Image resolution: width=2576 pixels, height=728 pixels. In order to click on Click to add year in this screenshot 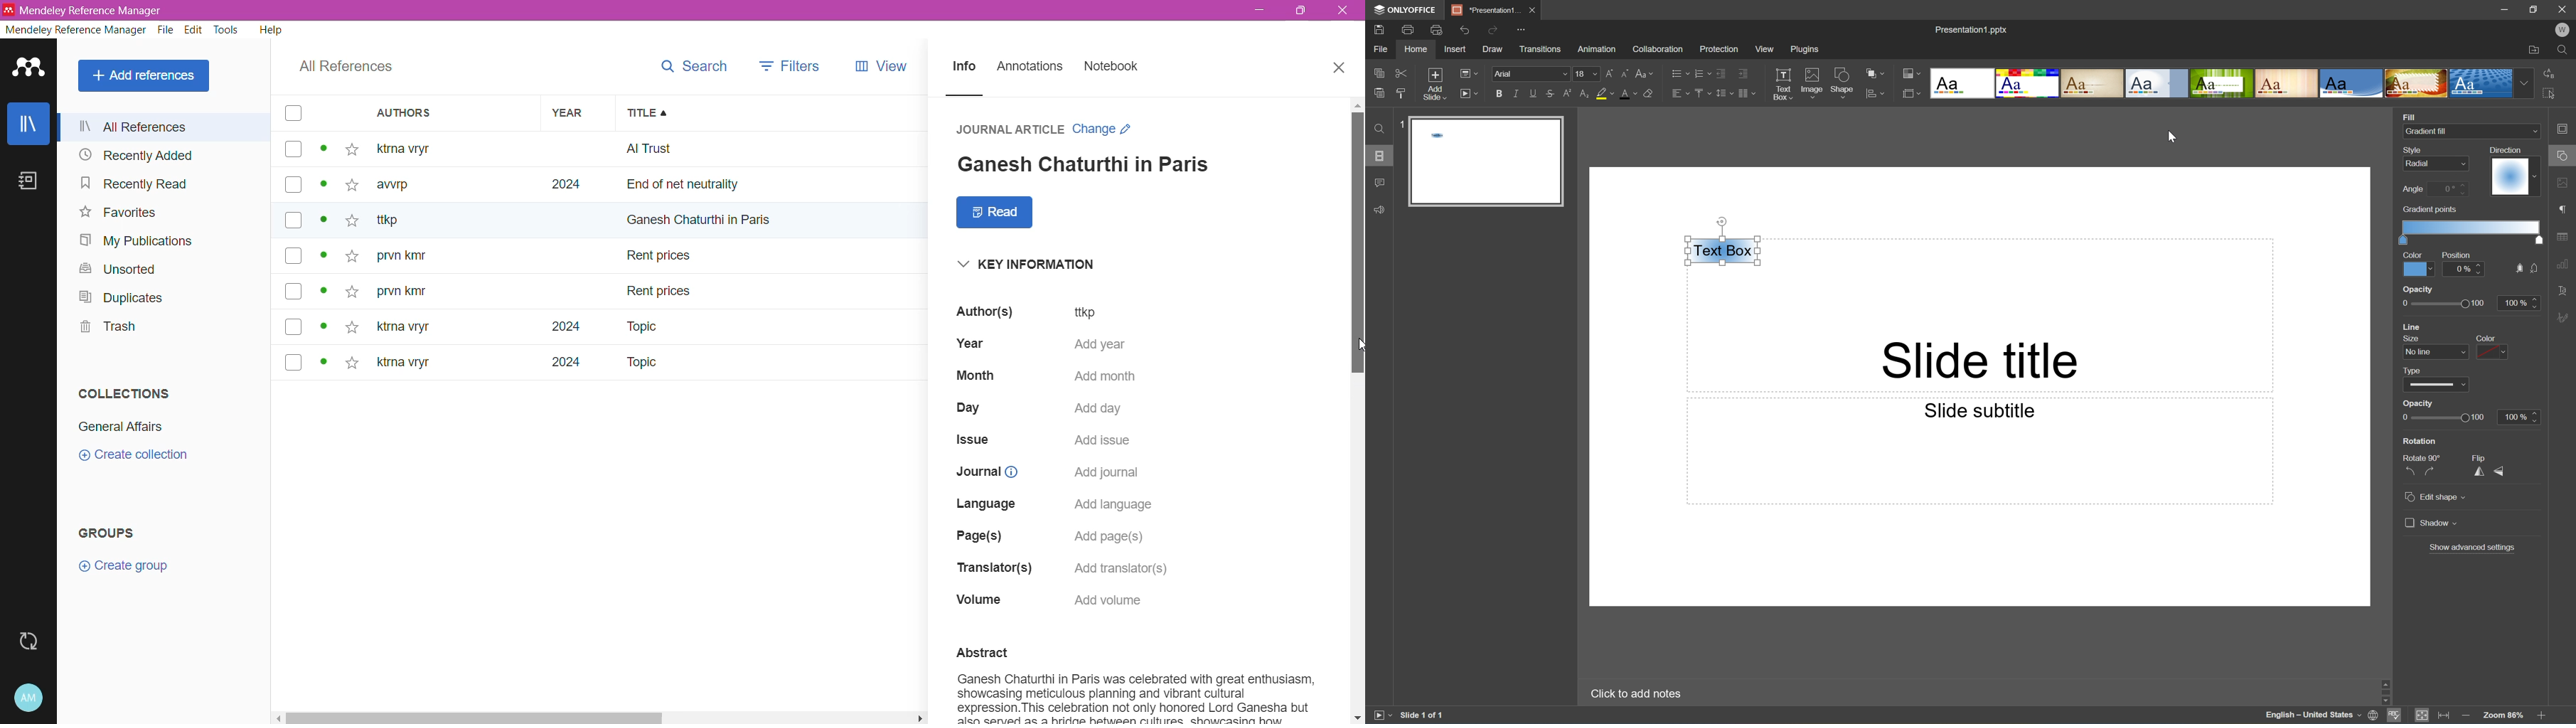, I will do `click(1103, 344)`.